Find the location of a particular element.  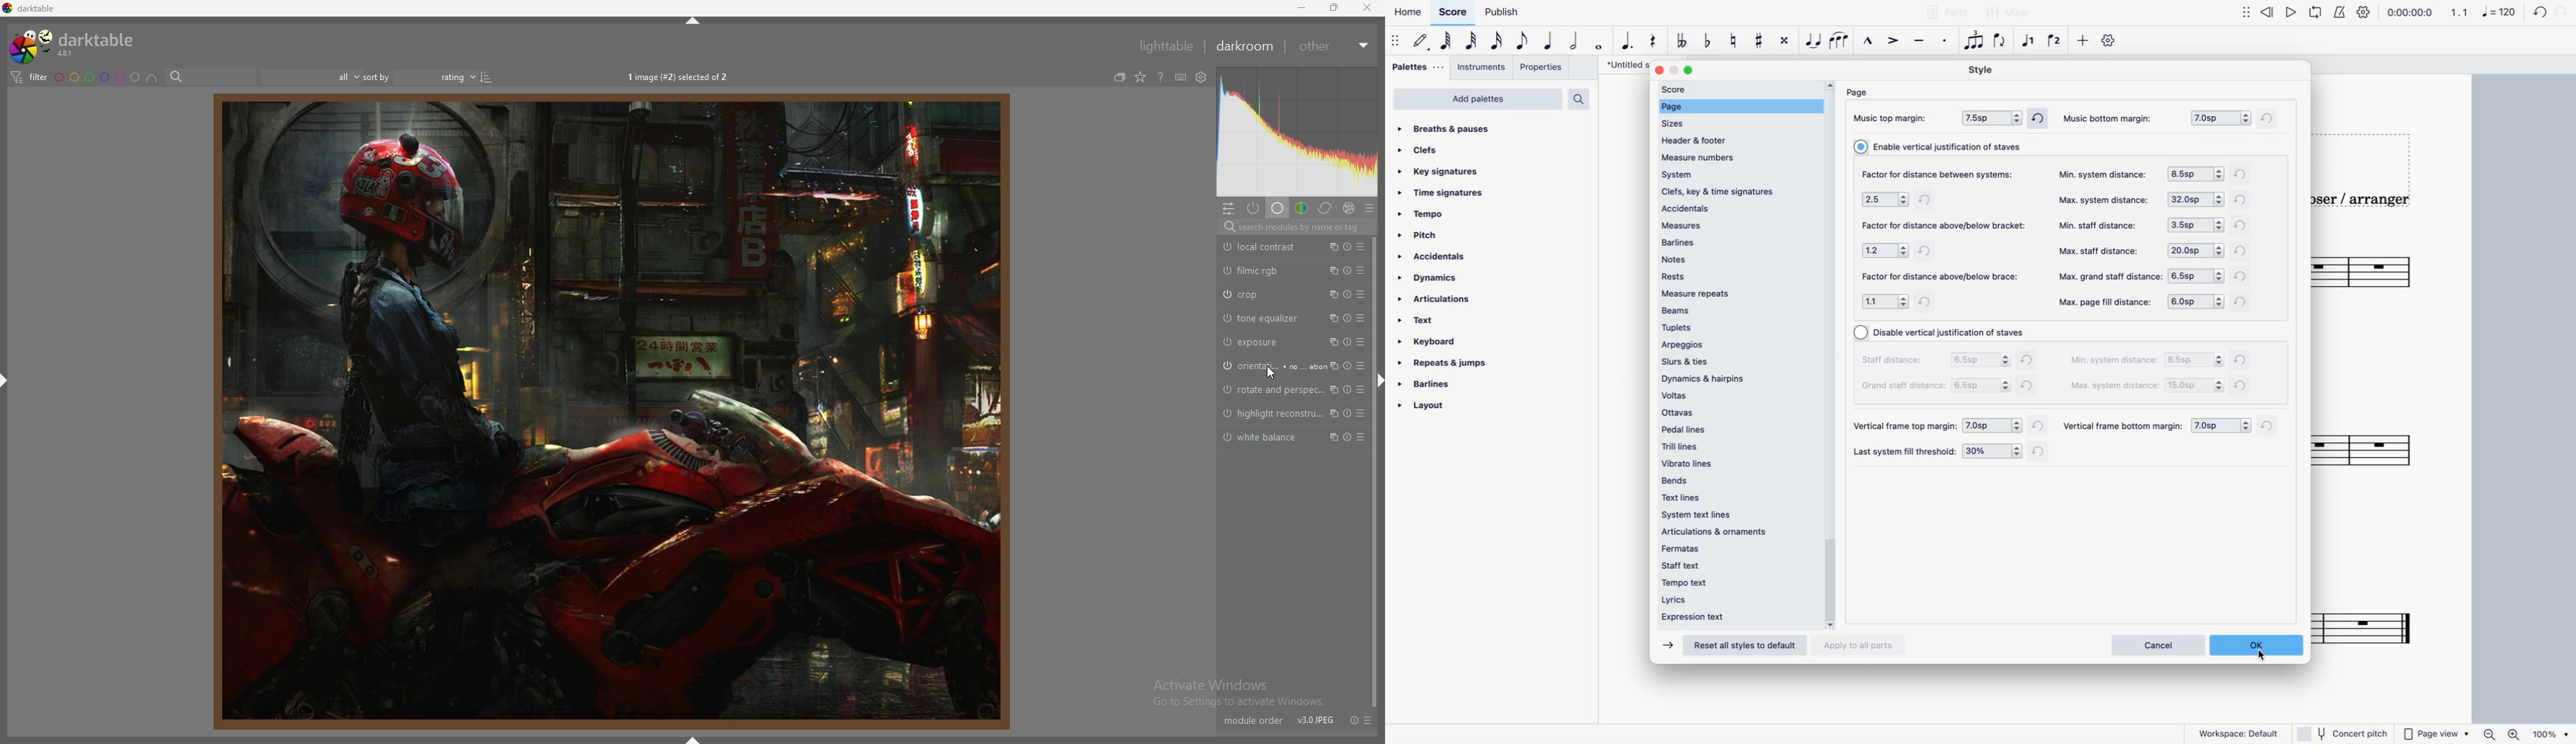

augmentation dot is located at coordinates (1628, 43).